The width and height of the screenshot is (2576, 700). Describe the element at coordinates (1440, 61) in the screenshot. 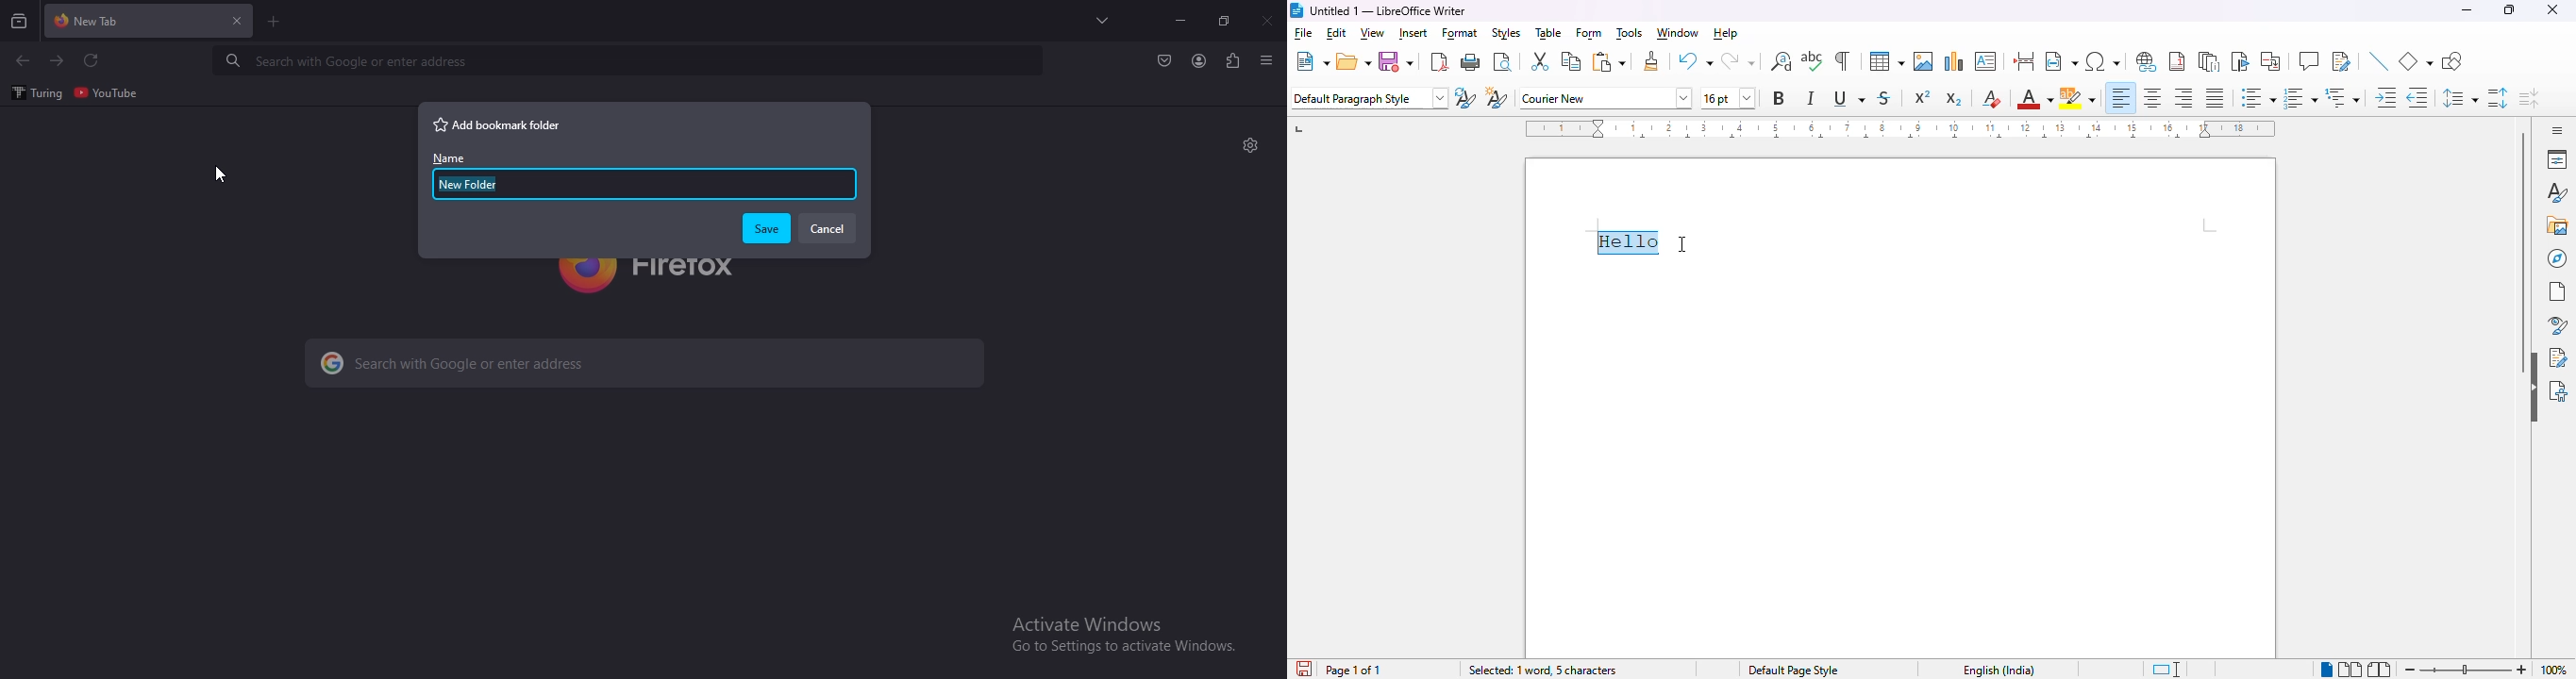

I see `export directly as PDF` at that location.